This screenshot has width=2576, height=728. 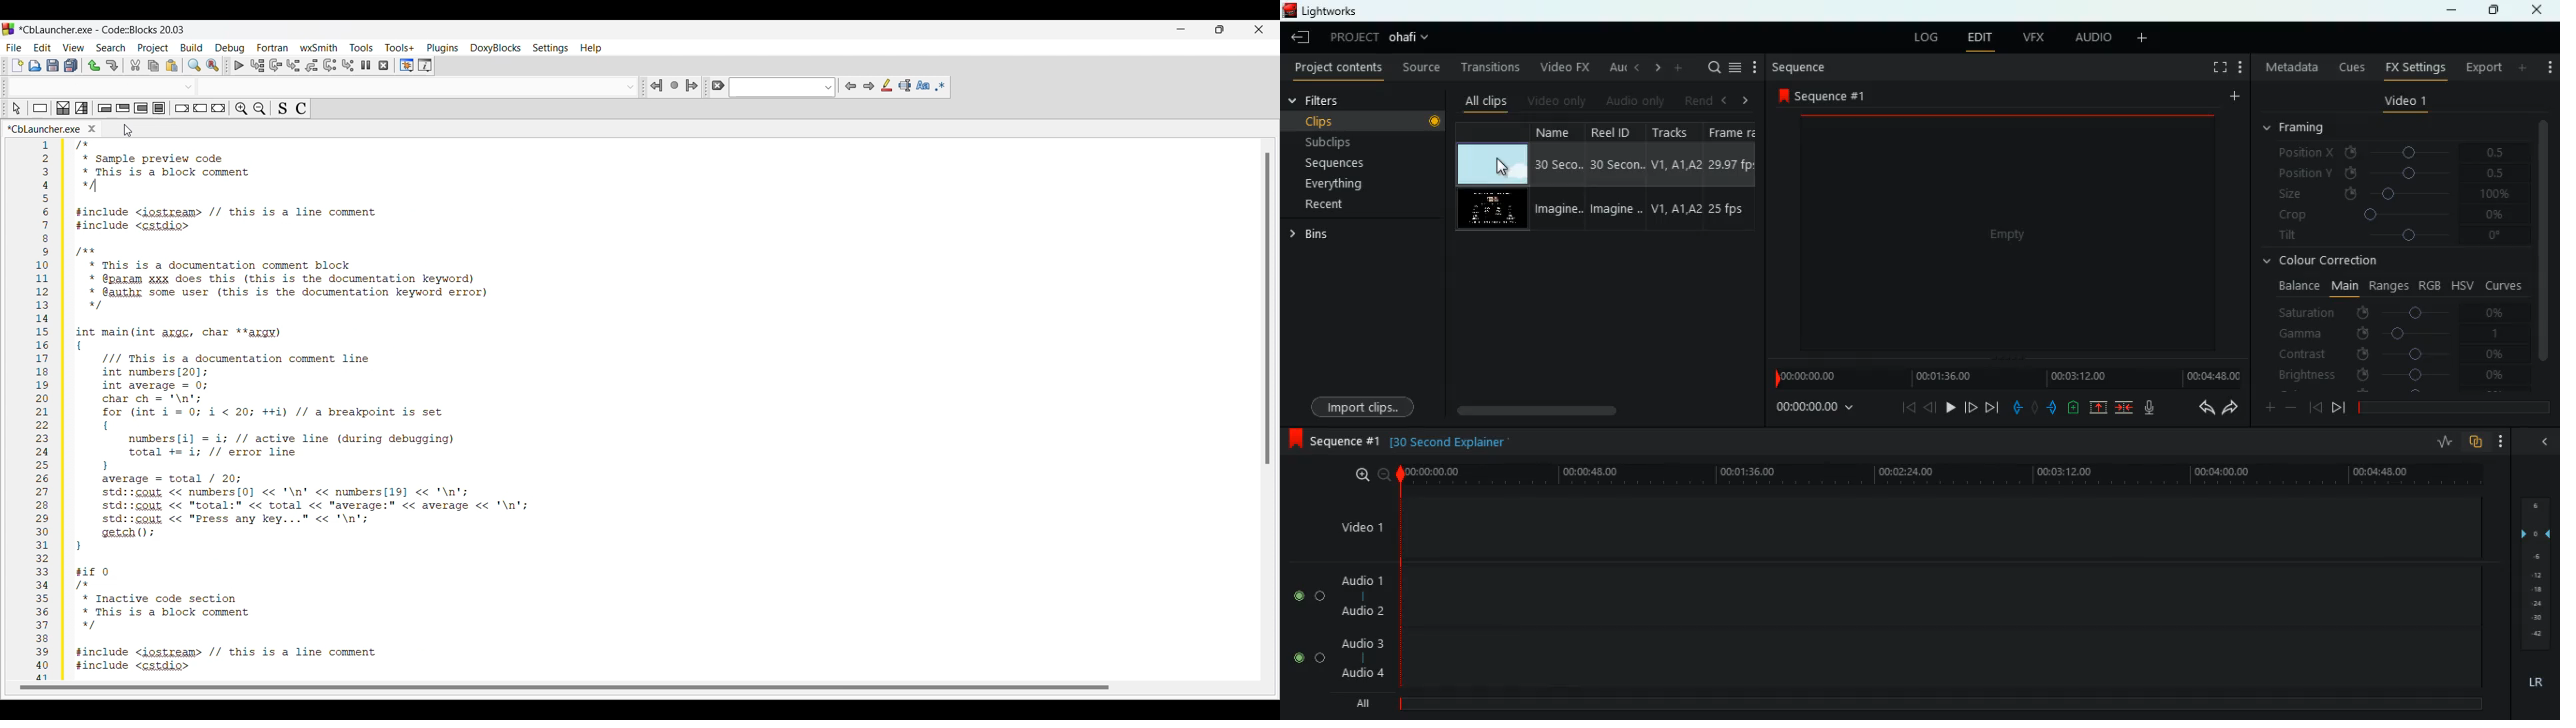 I want to click on up, so click(x=2098, y=407).